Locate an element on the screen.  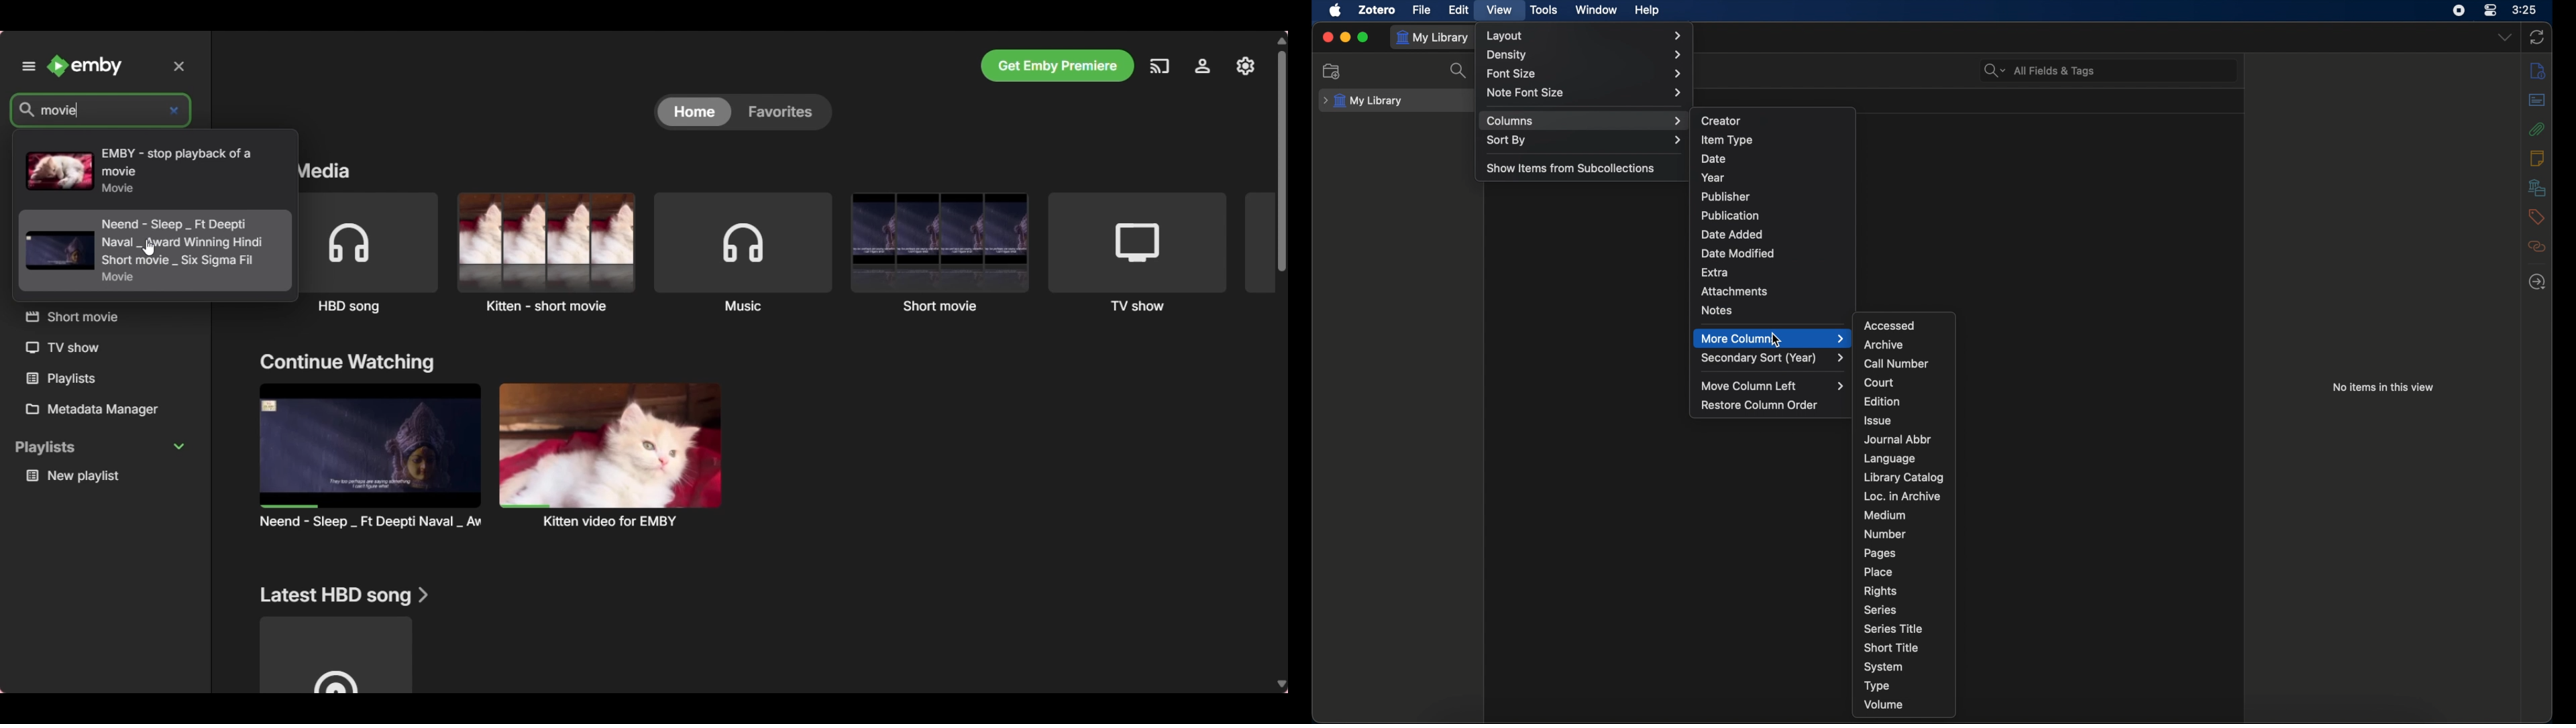
 is located at coordinates (1276, 153).